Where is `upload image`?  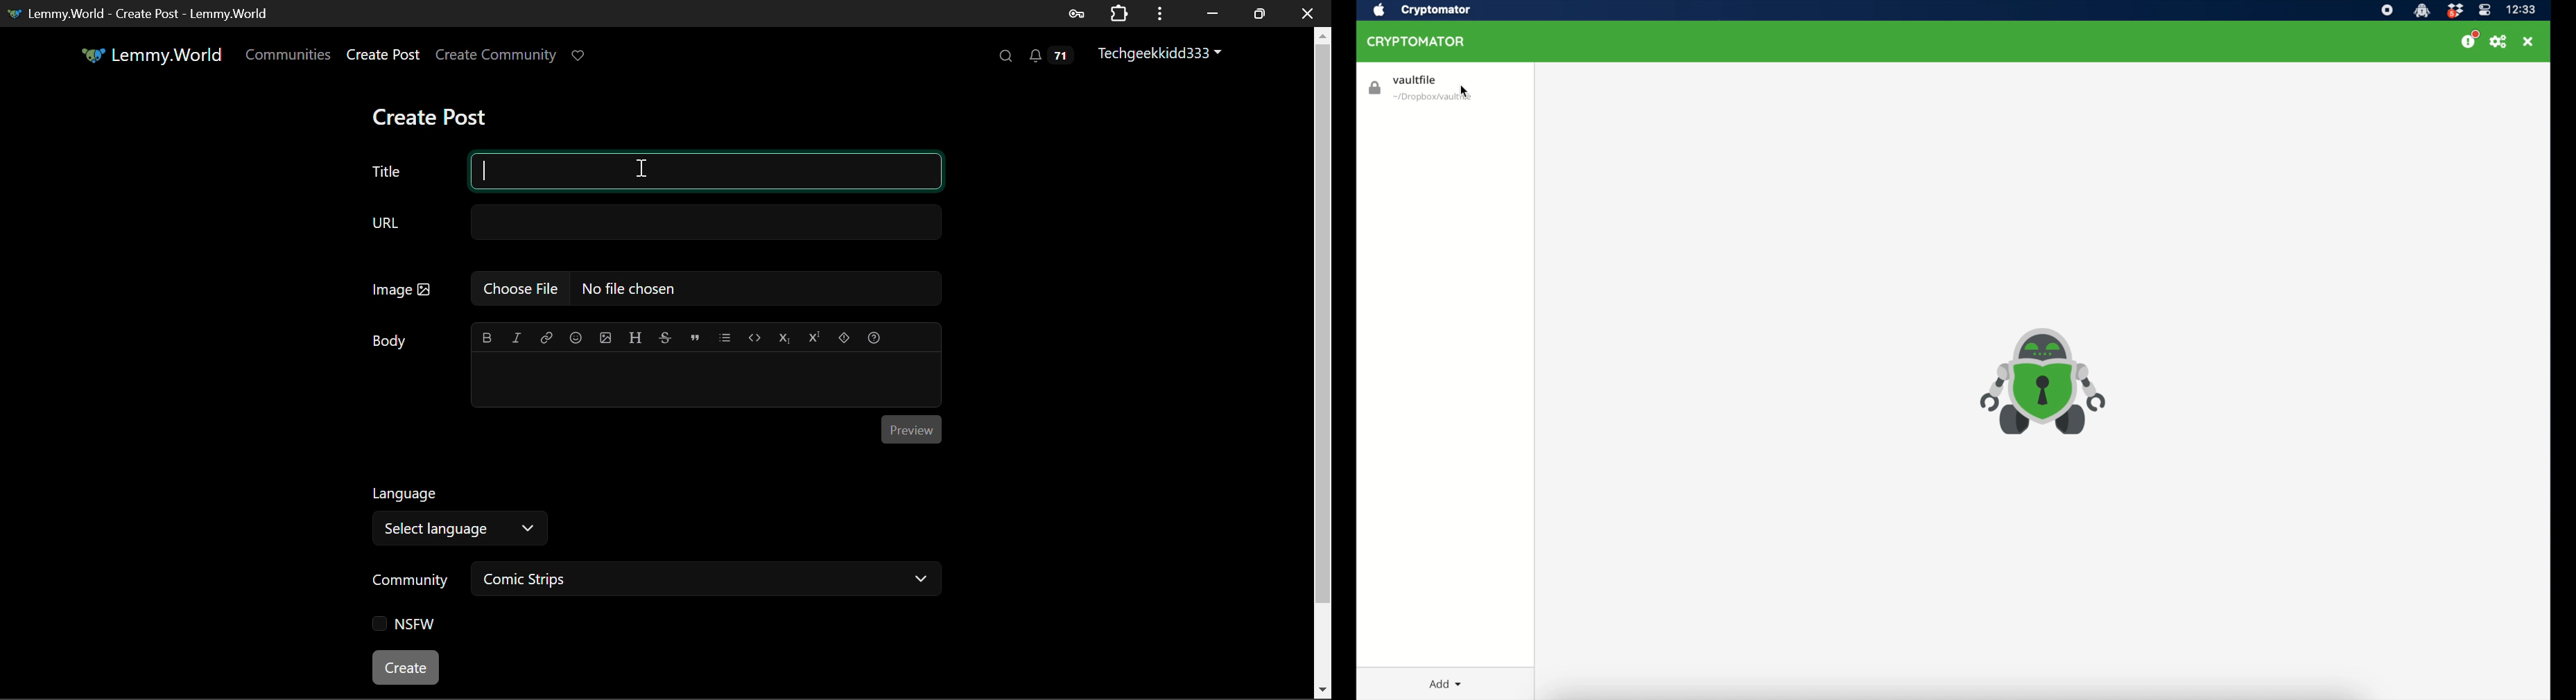 upload image is located at coordinates (604, 335).